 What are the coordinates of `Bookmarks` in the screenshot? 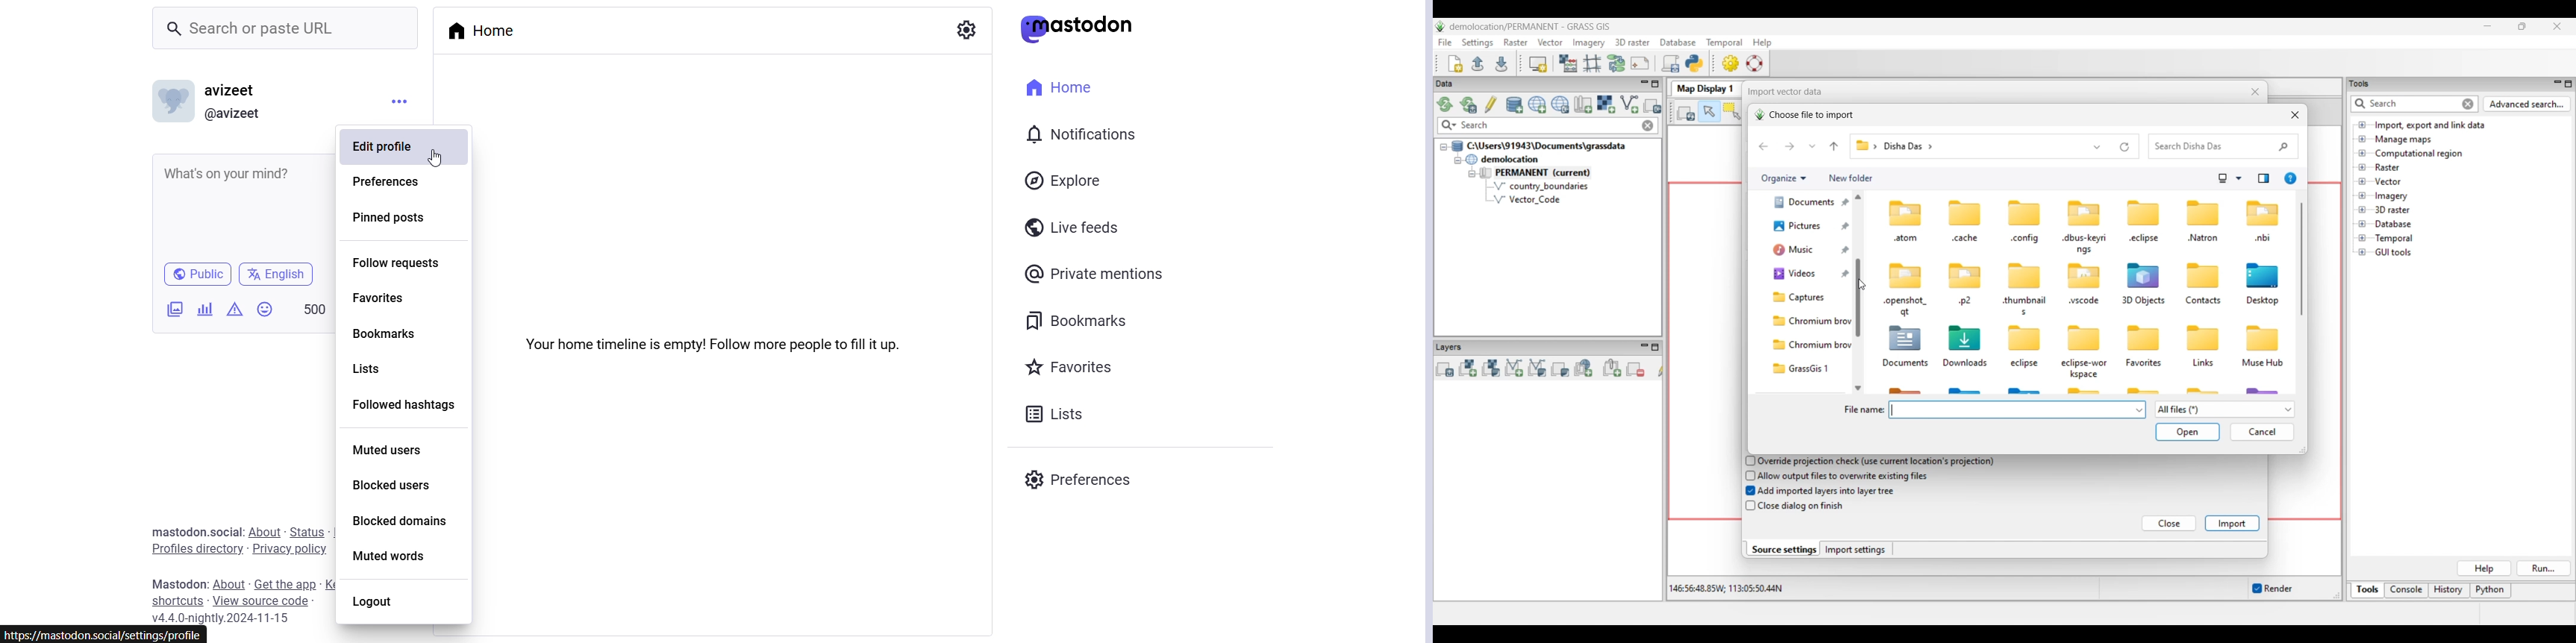 It's located at (401, 334).